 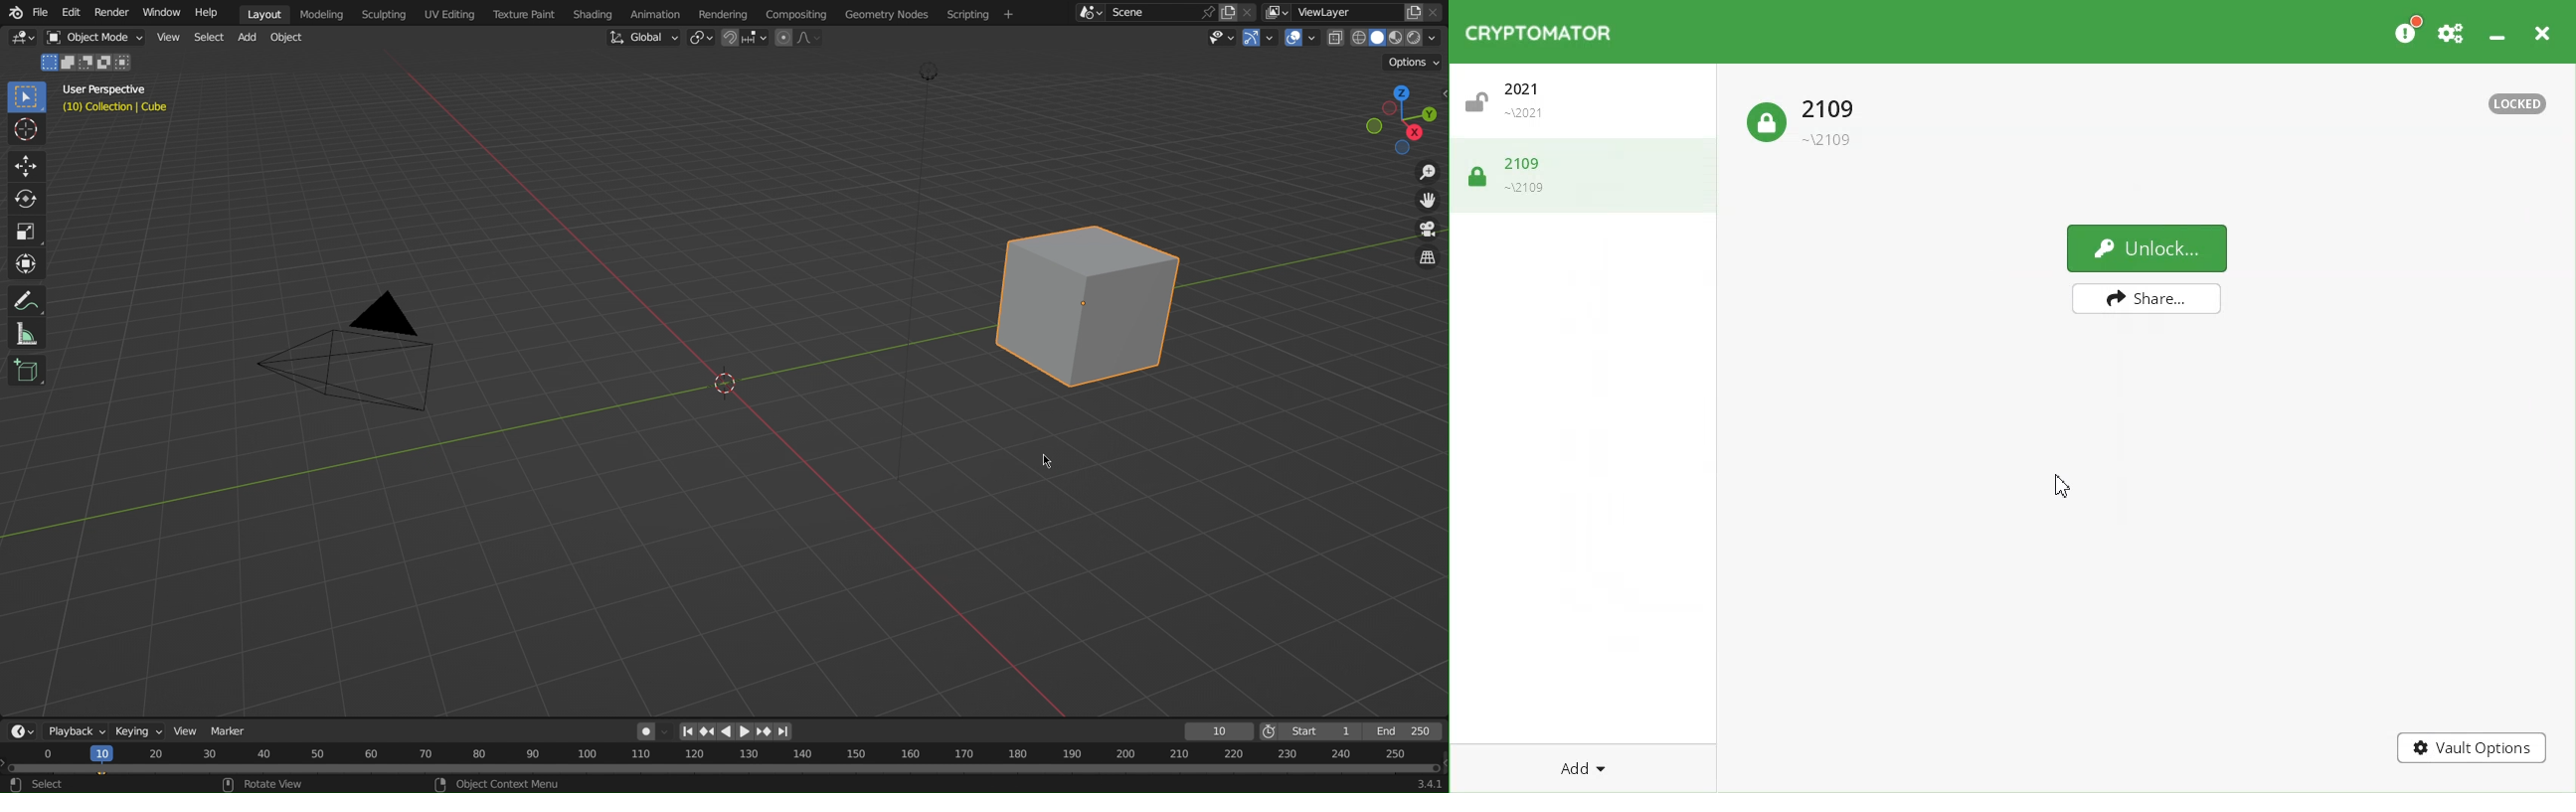 What do you see at coordinates (136, 729) in the screenshot?
I see `Keying` at bounding box center [136, 729].